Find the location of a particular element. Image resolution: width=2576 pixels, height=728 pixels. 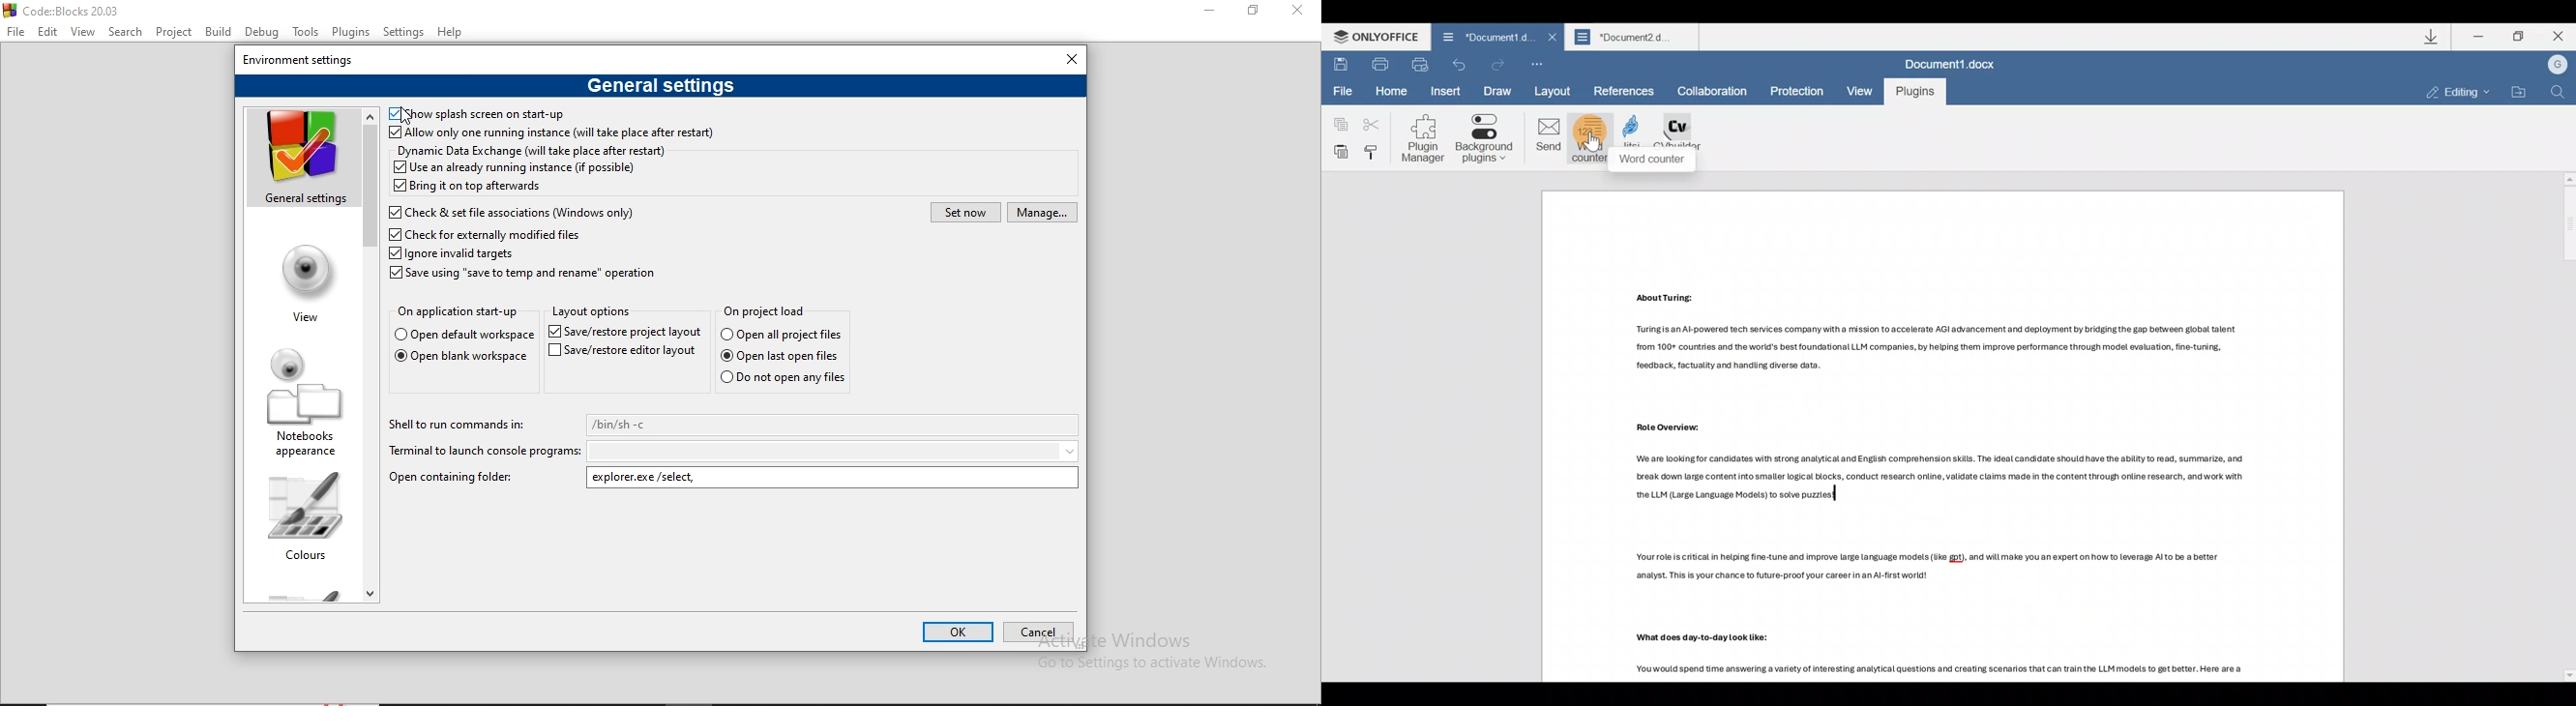

Use an already running instance (if possible)  is located at coordinates (514, 168).